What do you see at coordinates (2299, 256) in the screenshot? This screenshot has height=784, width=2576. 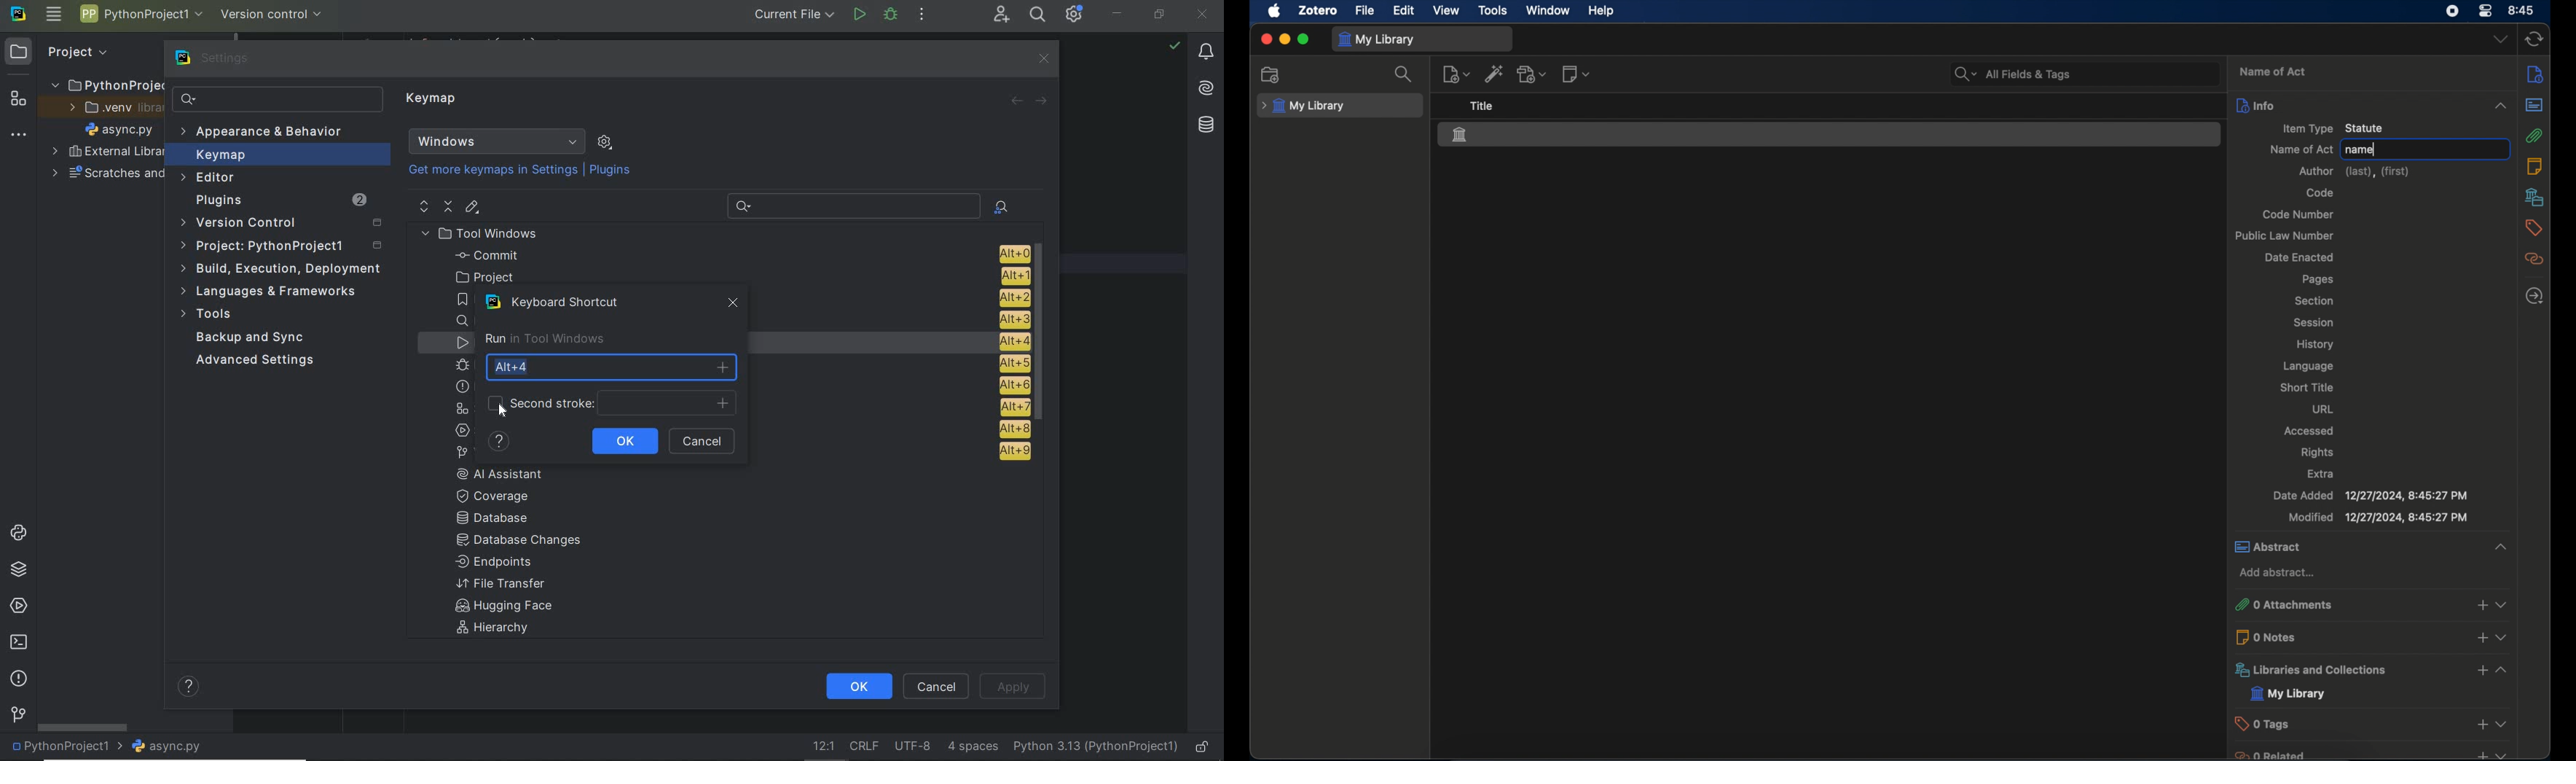 I see `date enacted` at bounding box center [2299, 256].